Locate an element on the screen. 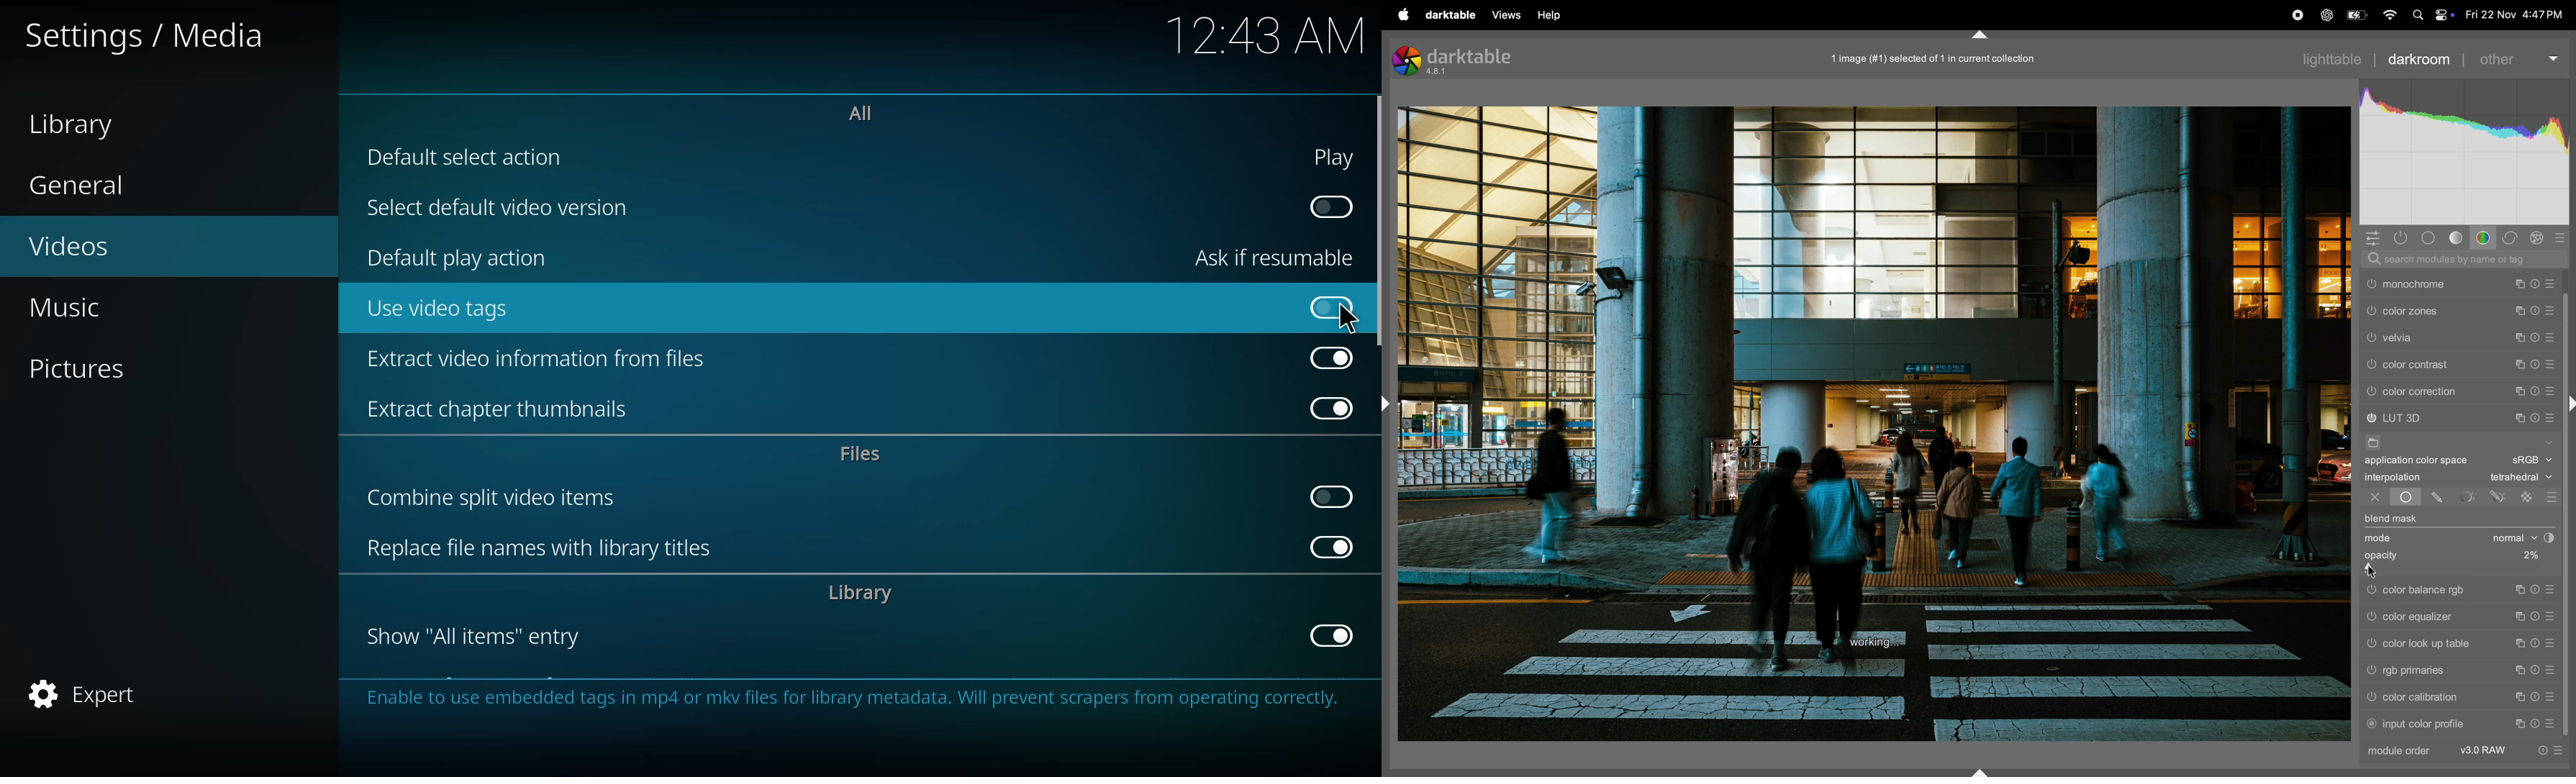 This screenshot has height=784, width=2576. library is located at coordinates (81, 122).